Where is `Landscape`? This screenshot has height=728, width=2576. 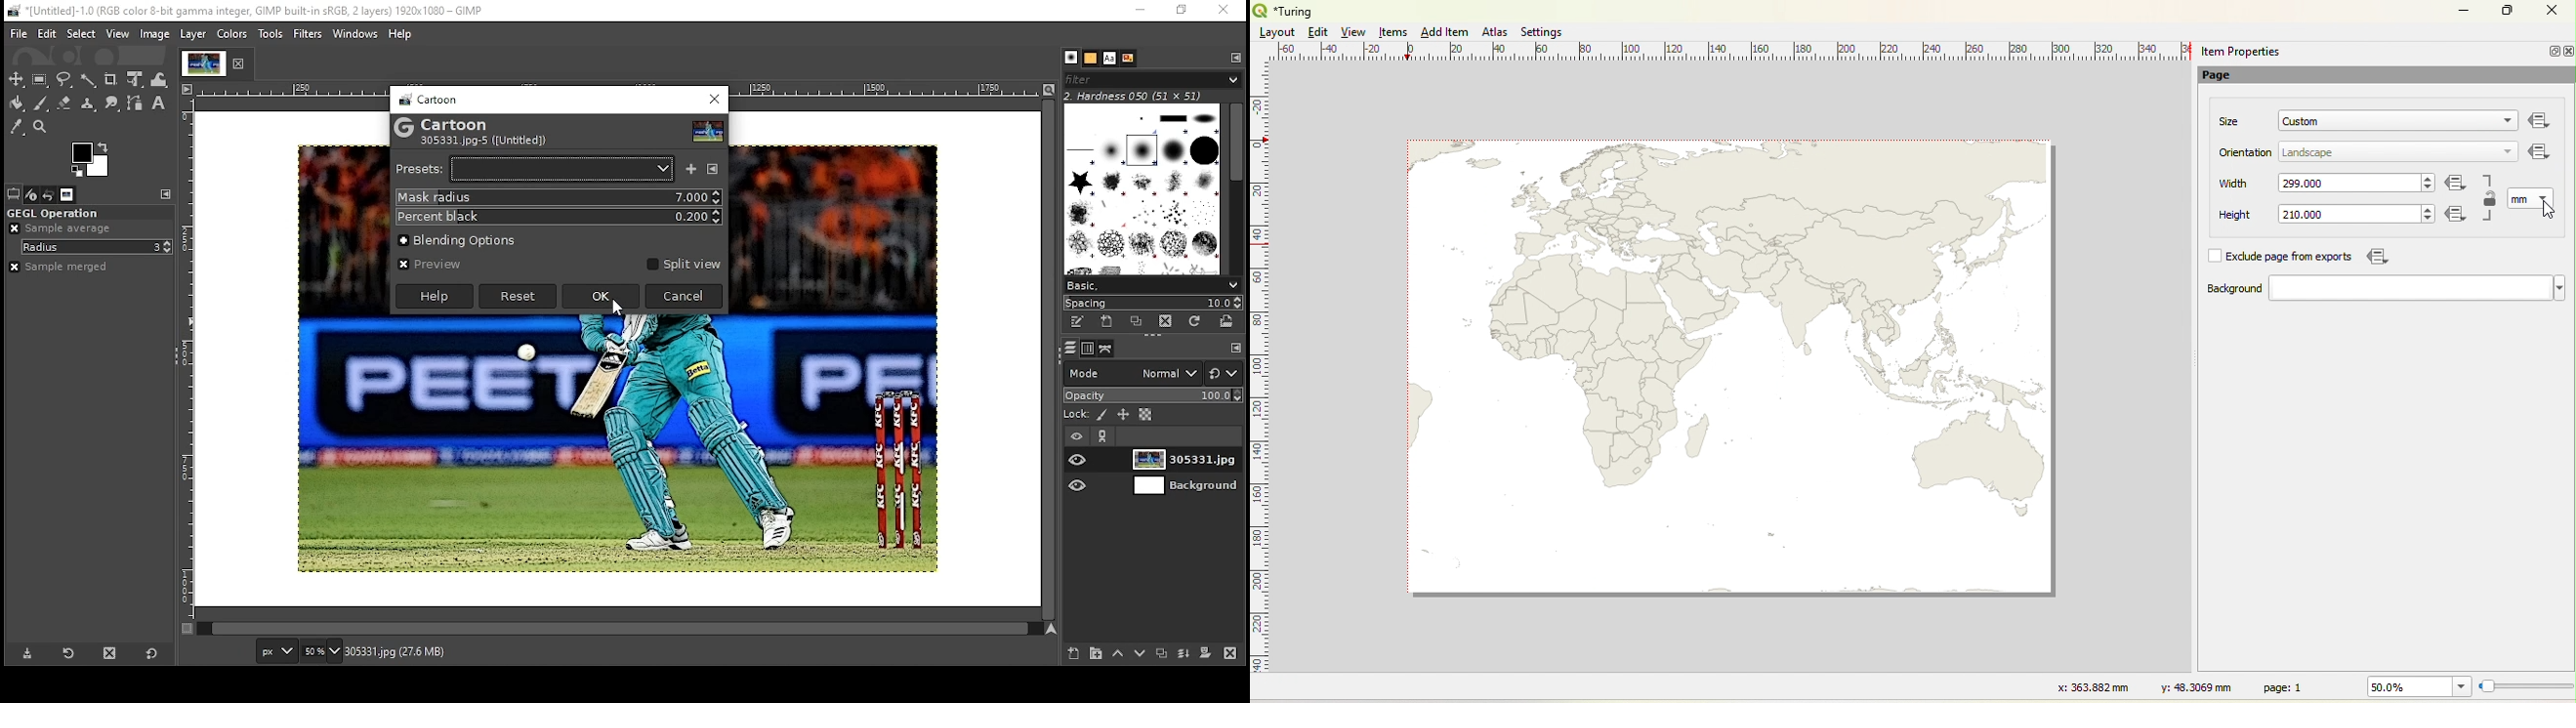 Landscape is located at coordinates (2308, 153).